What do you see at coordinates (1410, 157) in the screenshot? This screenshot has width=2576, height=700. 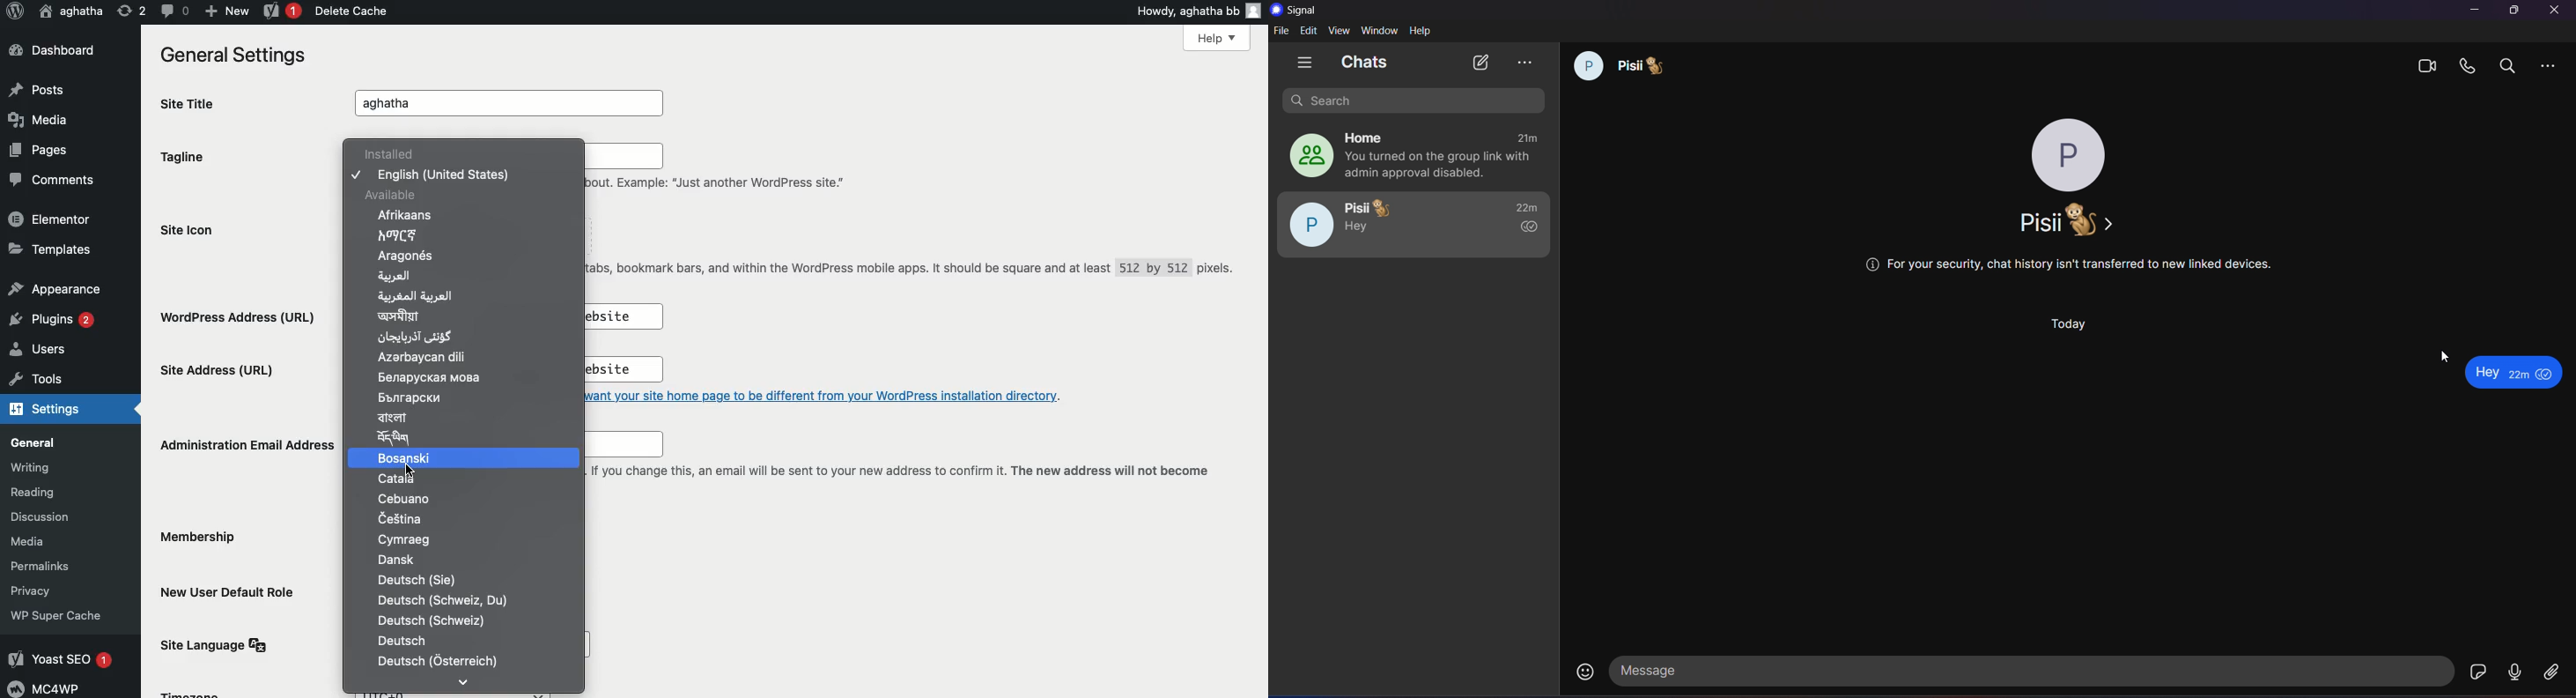 I see `home group chat` at bounding box center [1410, 157].